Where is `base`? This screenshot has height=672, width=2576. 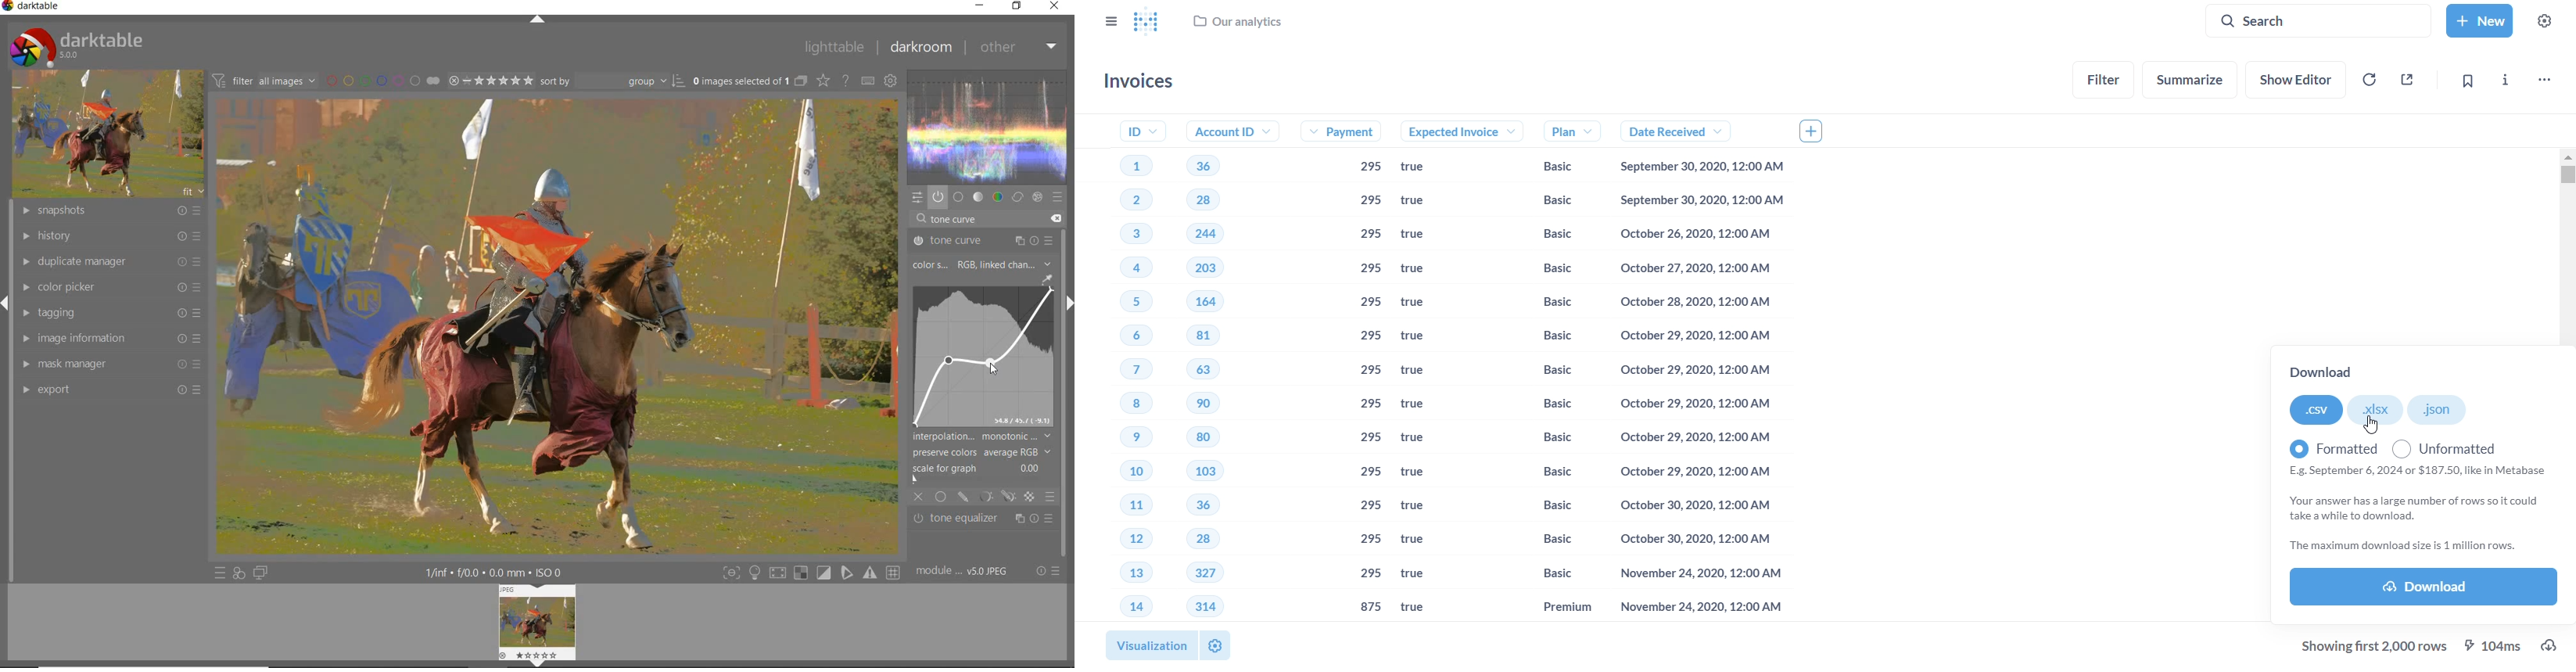 base is located at coordinates (958, 198).